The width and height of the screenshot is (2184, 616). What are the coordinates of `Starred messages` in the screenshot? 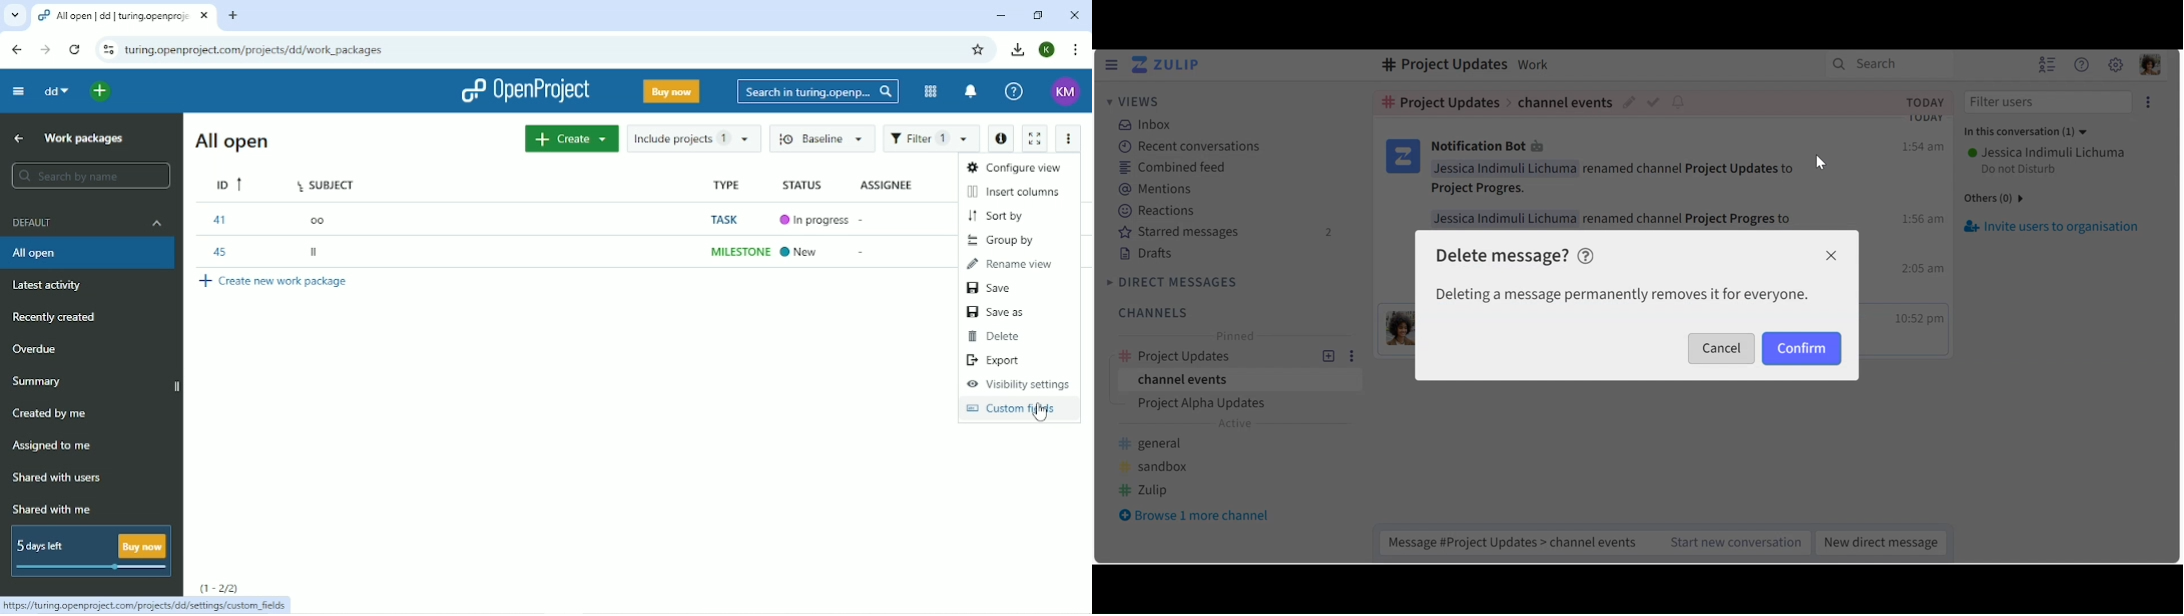 It's located at (1230, 233).